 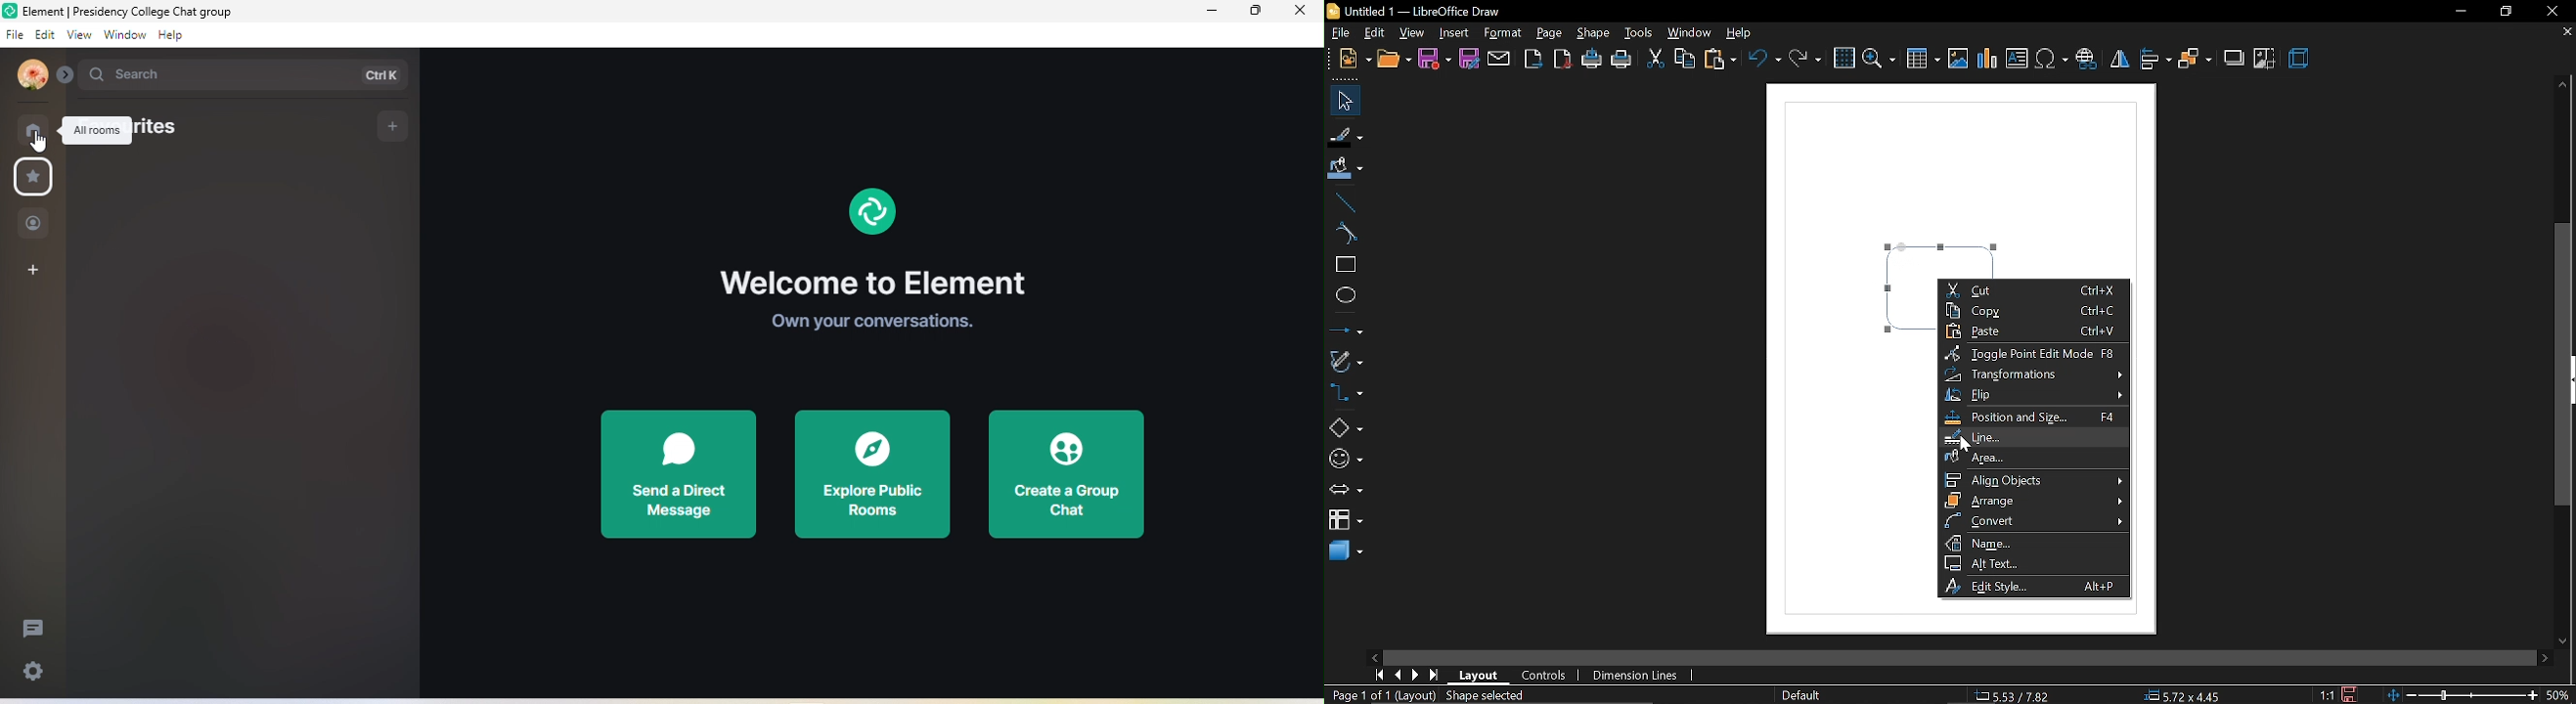 What do you see at coordinates (96, 131) in the screenshot?
I see `all rooms` at bounding box center [96, 131].